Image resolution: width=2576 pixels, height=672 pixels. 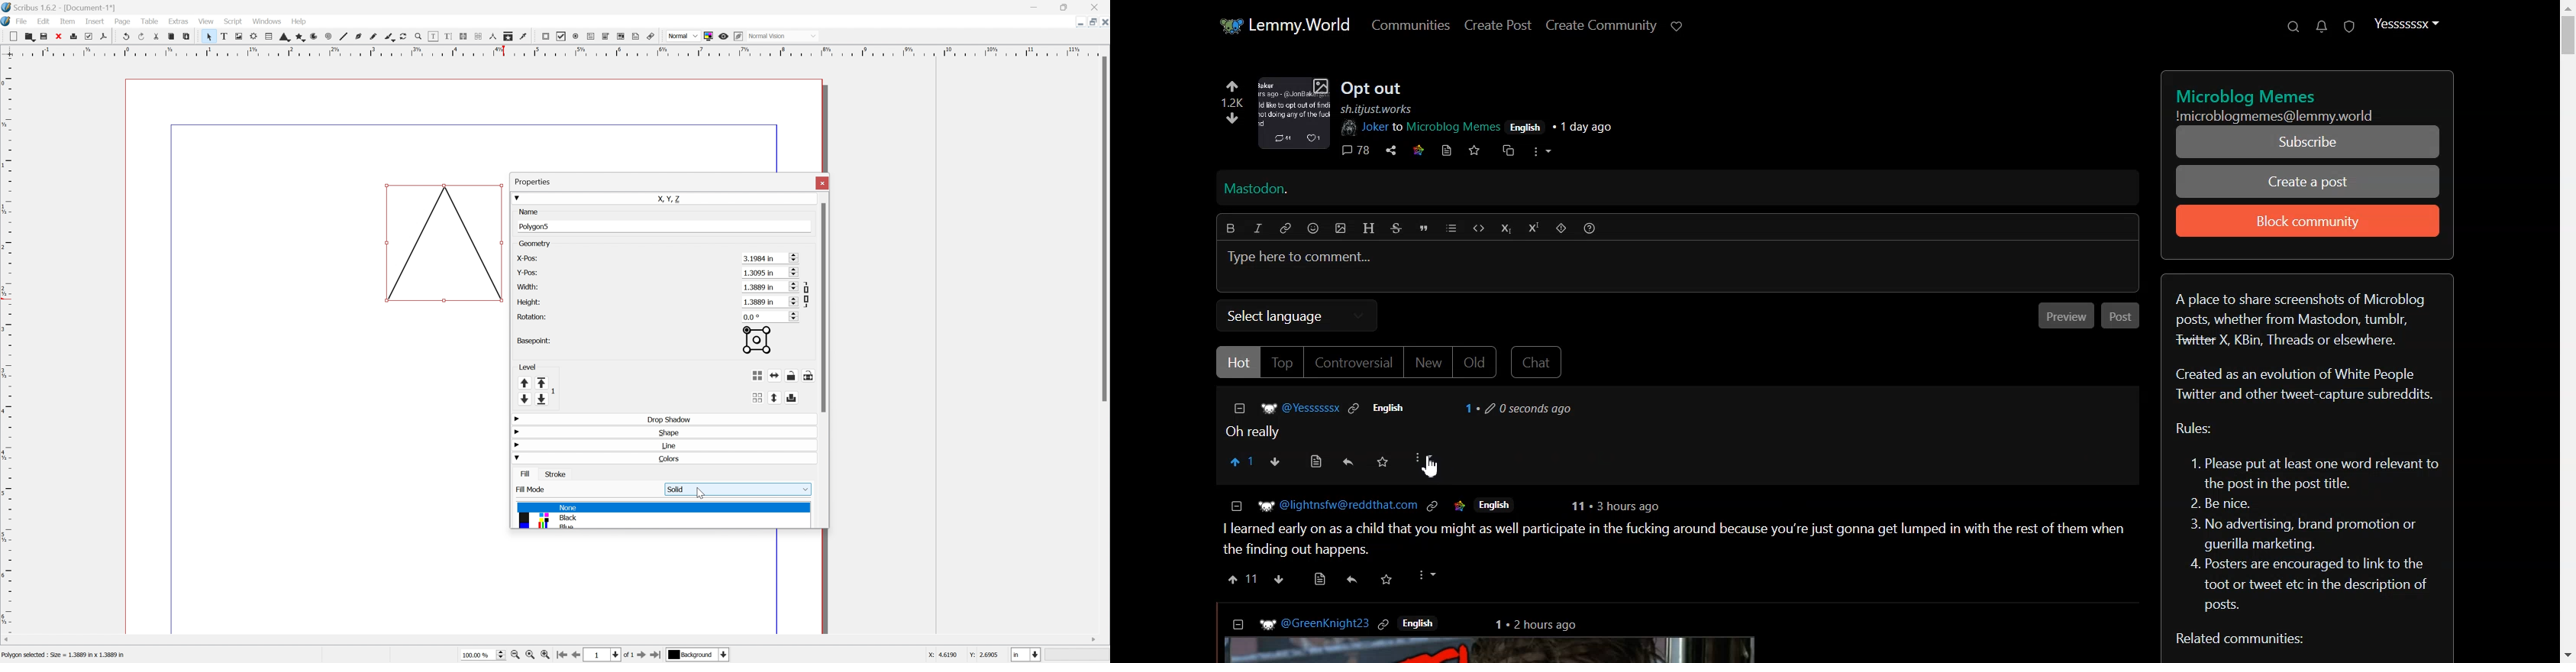 I want to click on Properties, so click(x=533, y=181).